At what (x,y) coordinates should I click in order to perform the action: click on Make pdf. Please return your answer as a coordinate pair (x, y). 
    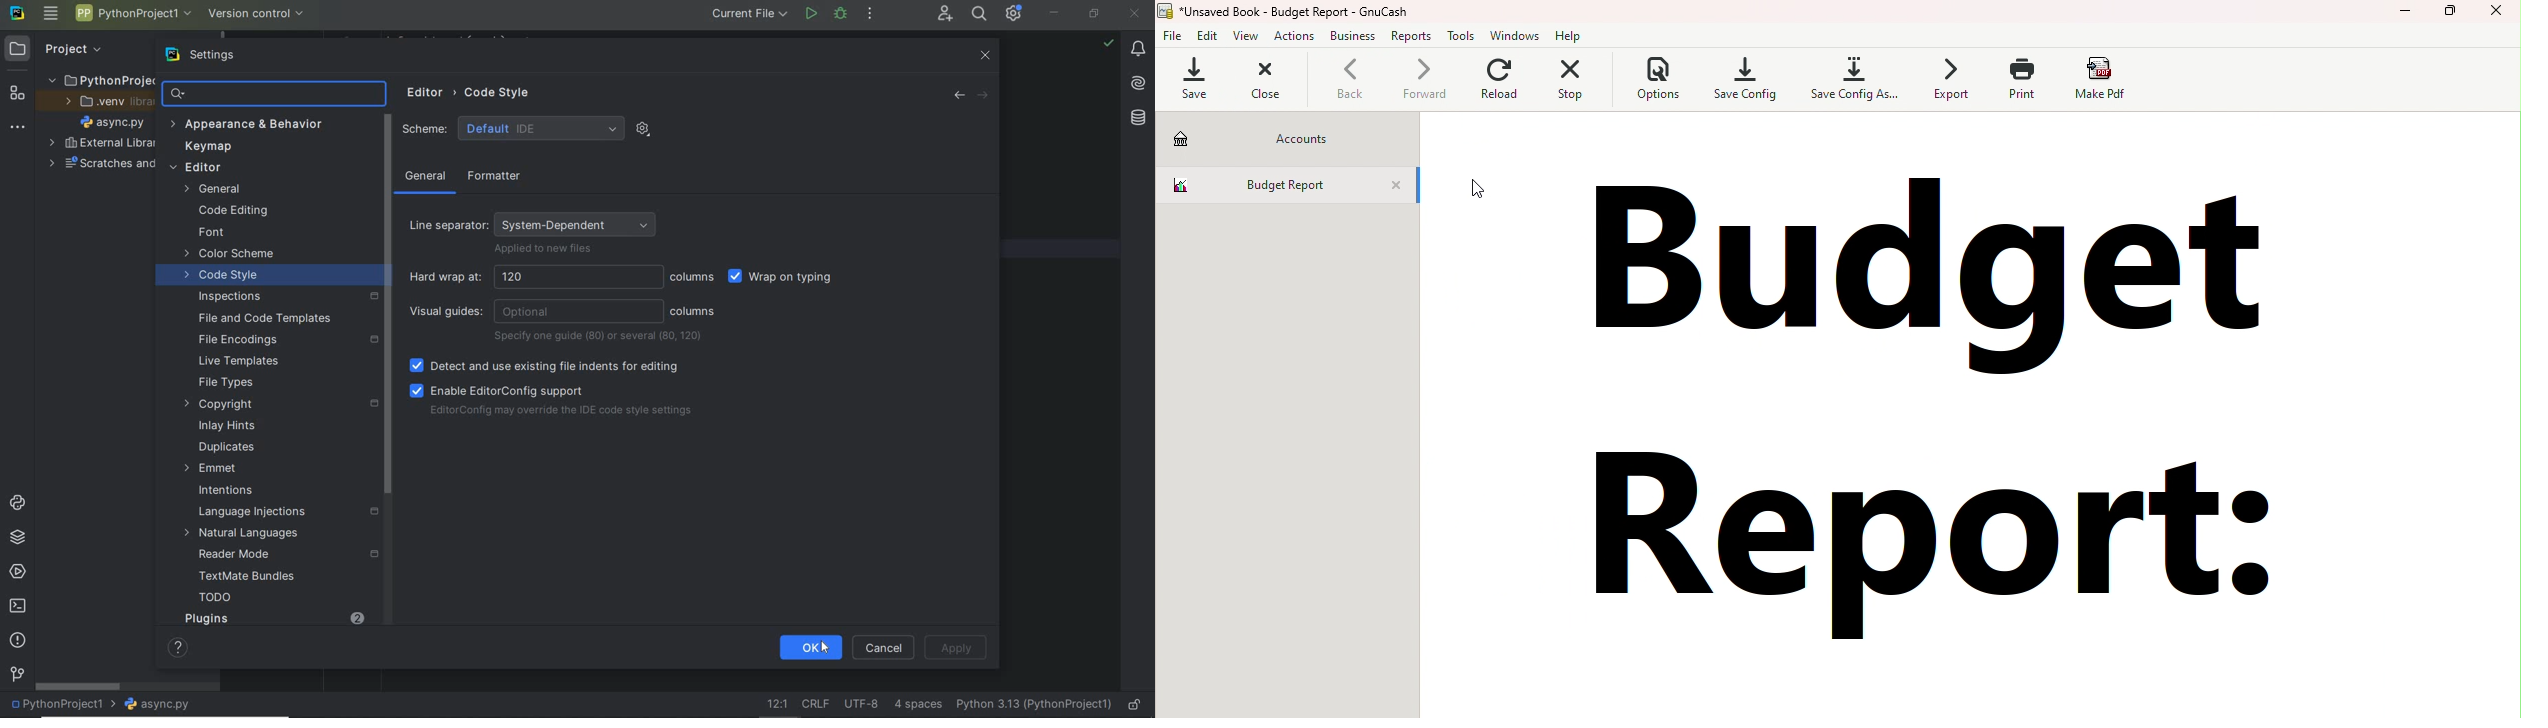
    Looking at the image, I should click on (2102, 79).